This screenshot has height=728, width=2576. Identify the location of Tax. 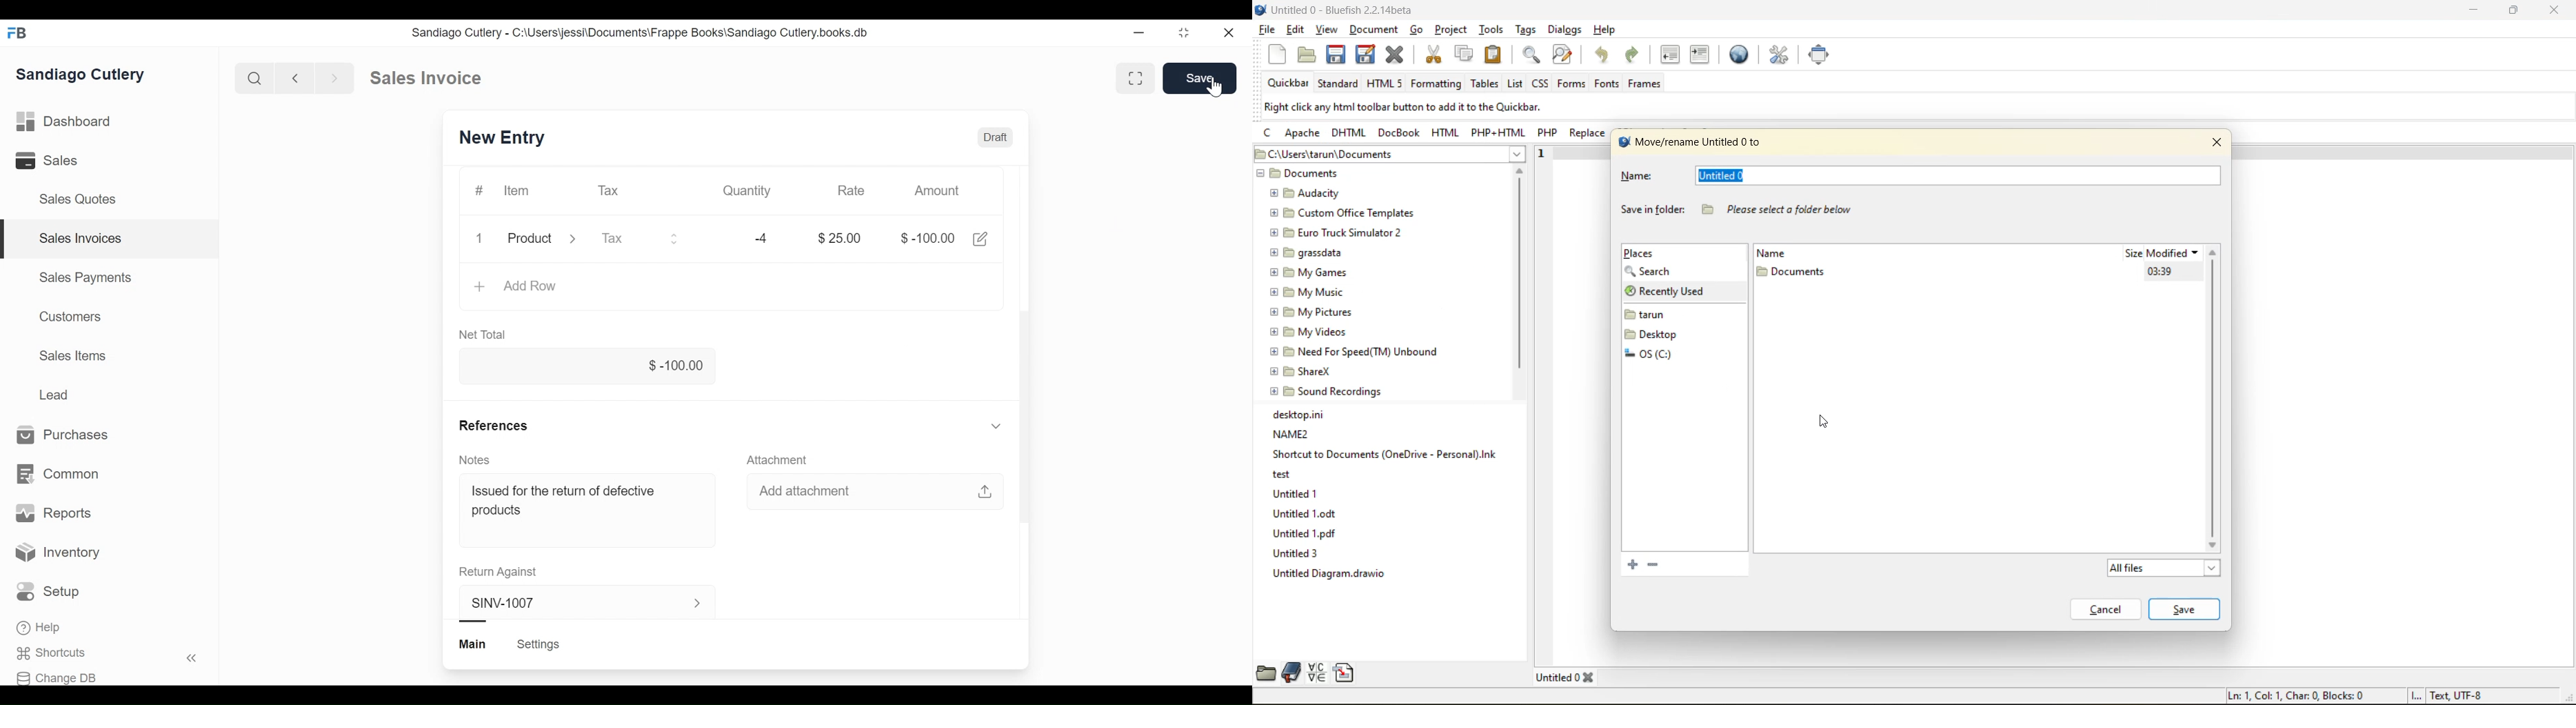
(609, 191).